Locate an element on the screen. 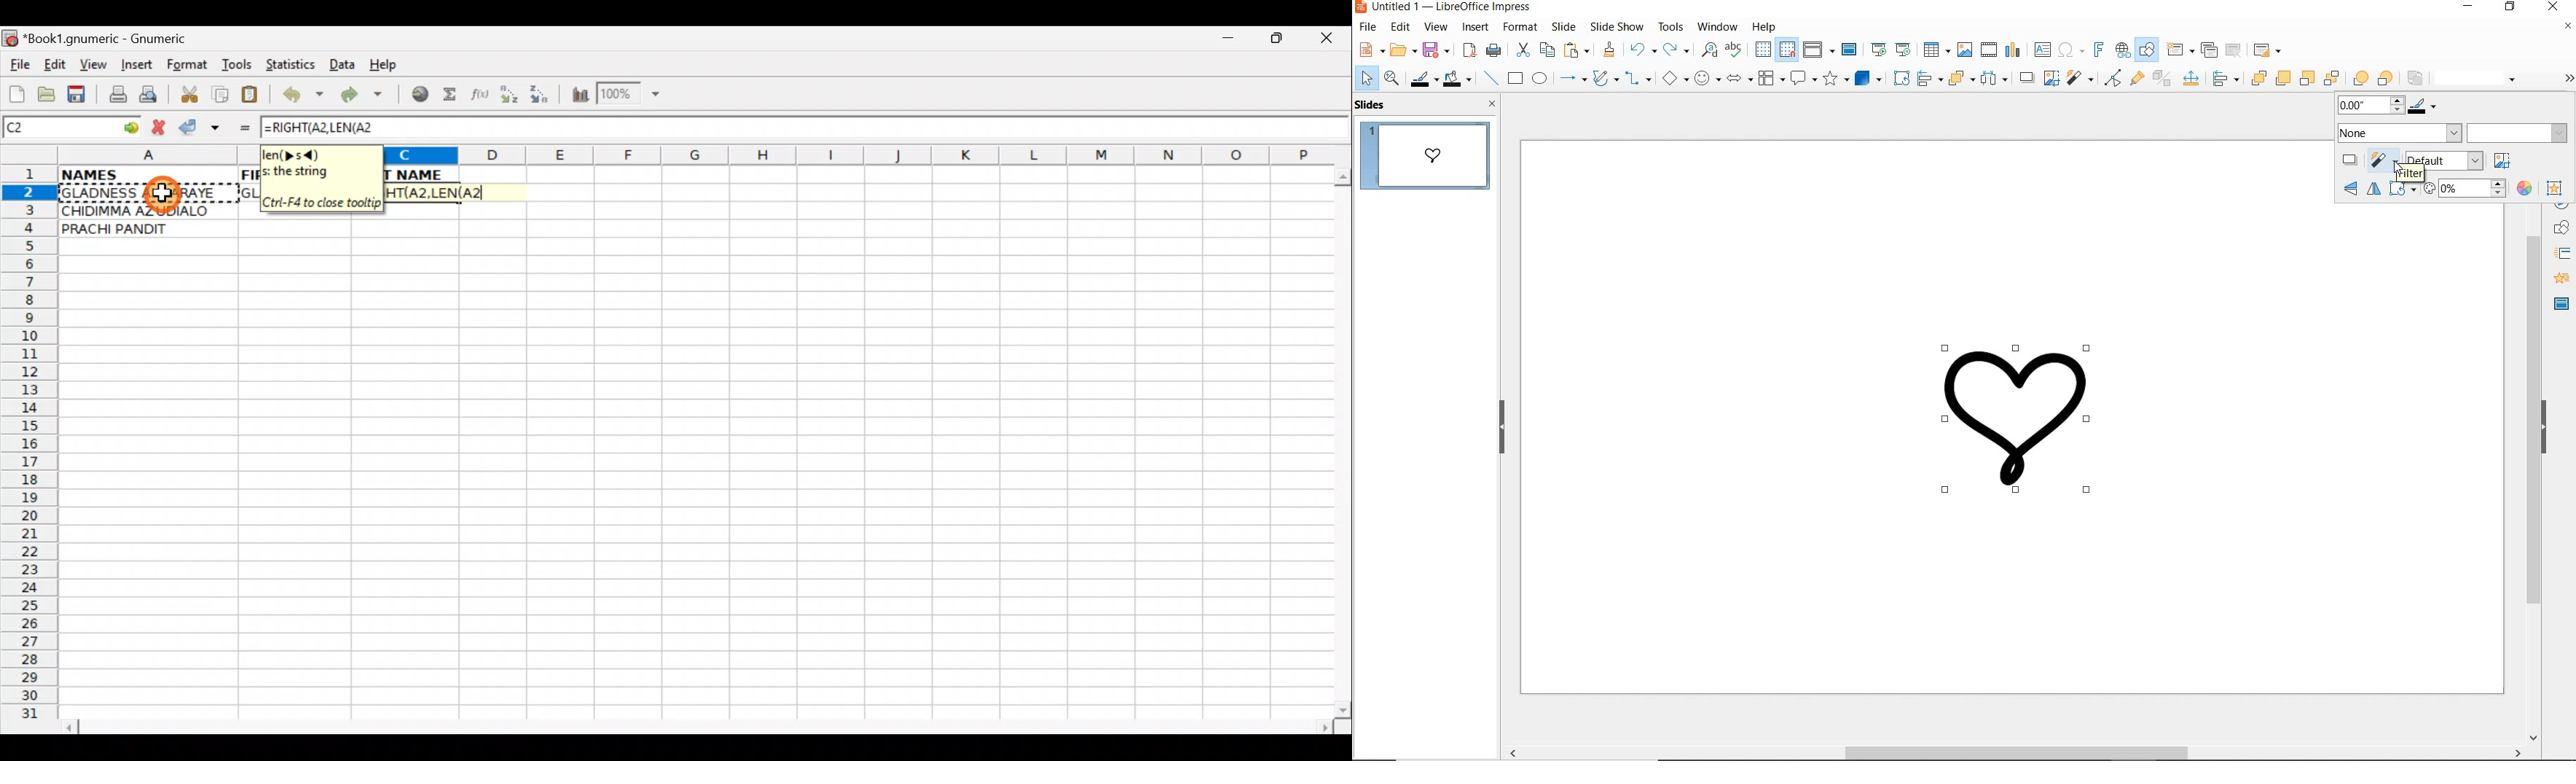 The image size is (2576, 784). new slide is located at coordinates (2180, 50).